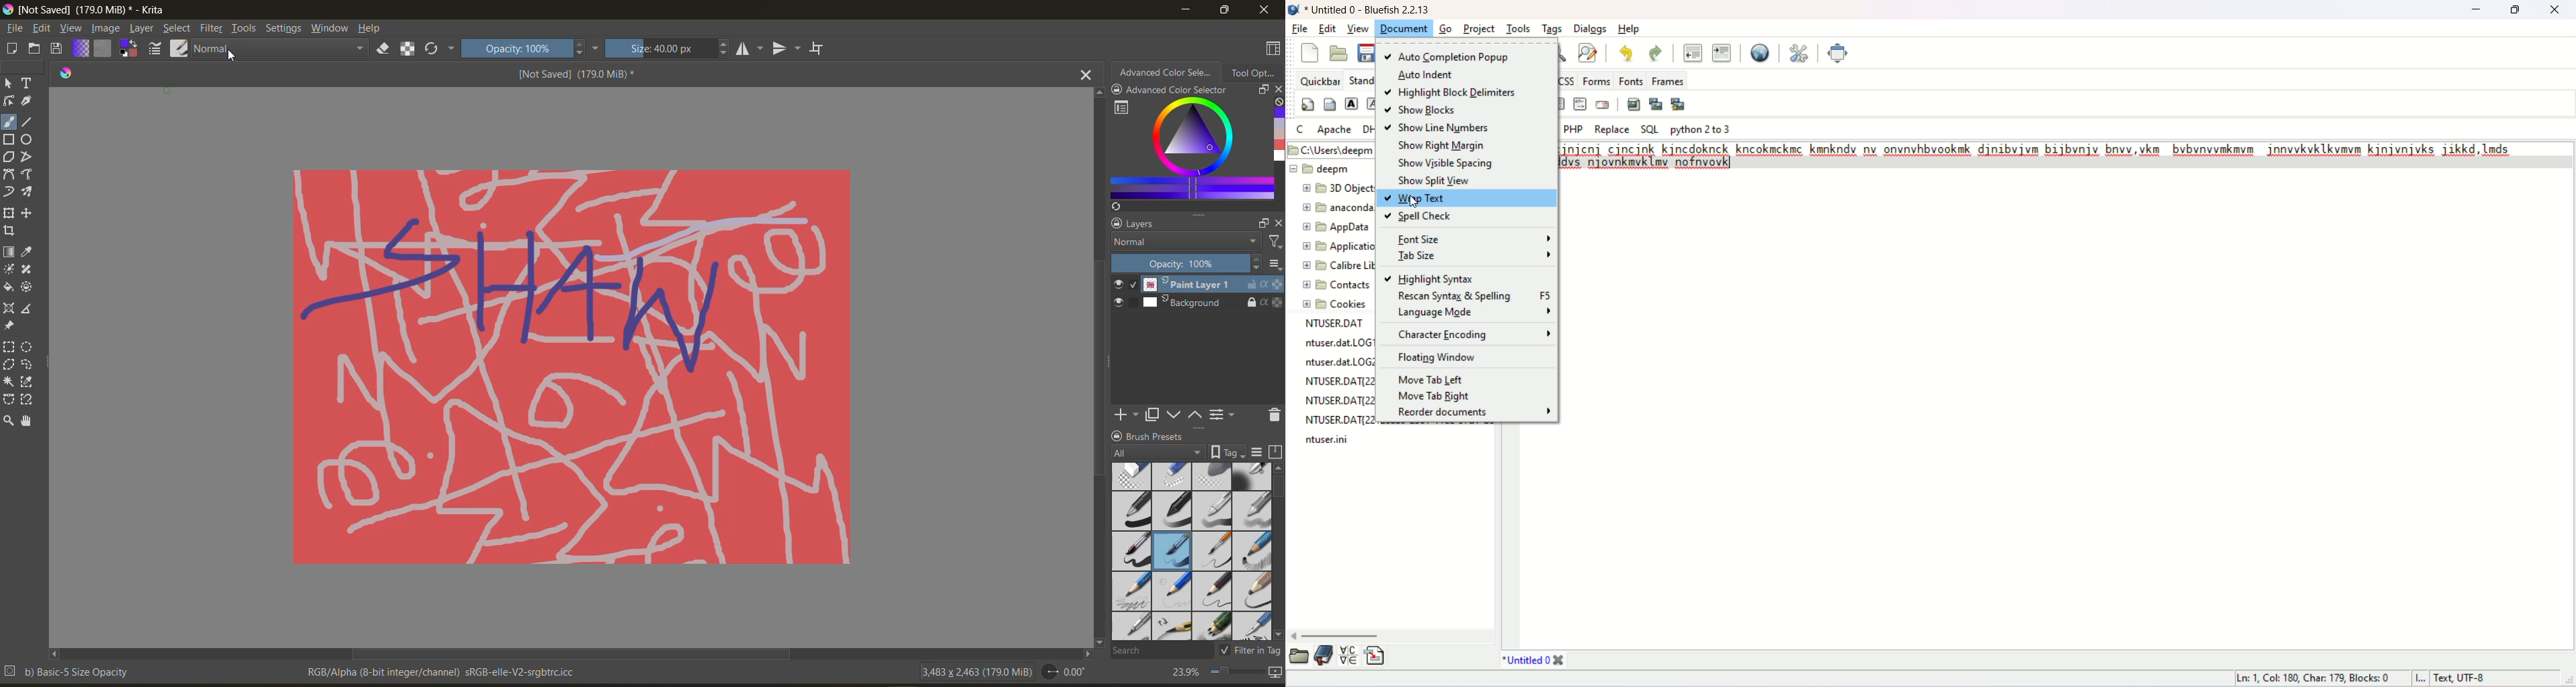 Image resolution: width=2576 pixels, height=700 pixels. What do you see at coordinates (29, 382) in the screenshot?
I see `Similar color selection tool` at bounding box center [29, 382].